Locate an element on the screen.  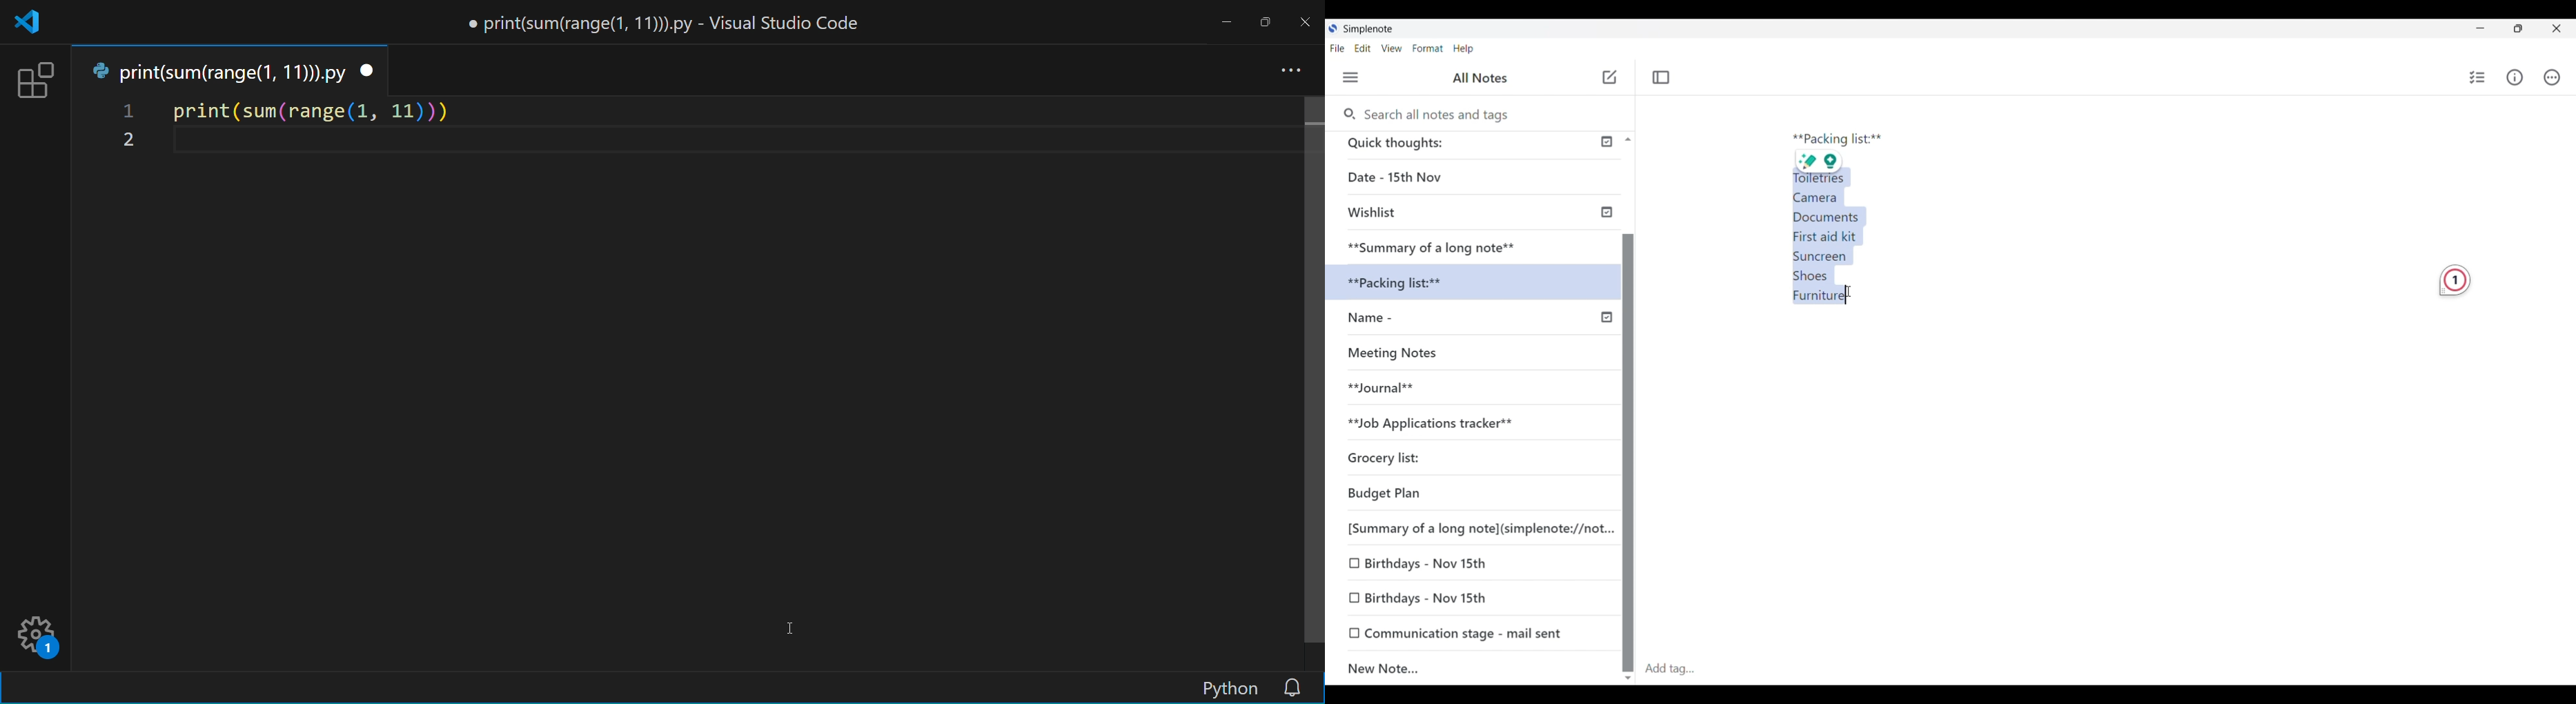
Close interface is located at coordinates (2557, 28).